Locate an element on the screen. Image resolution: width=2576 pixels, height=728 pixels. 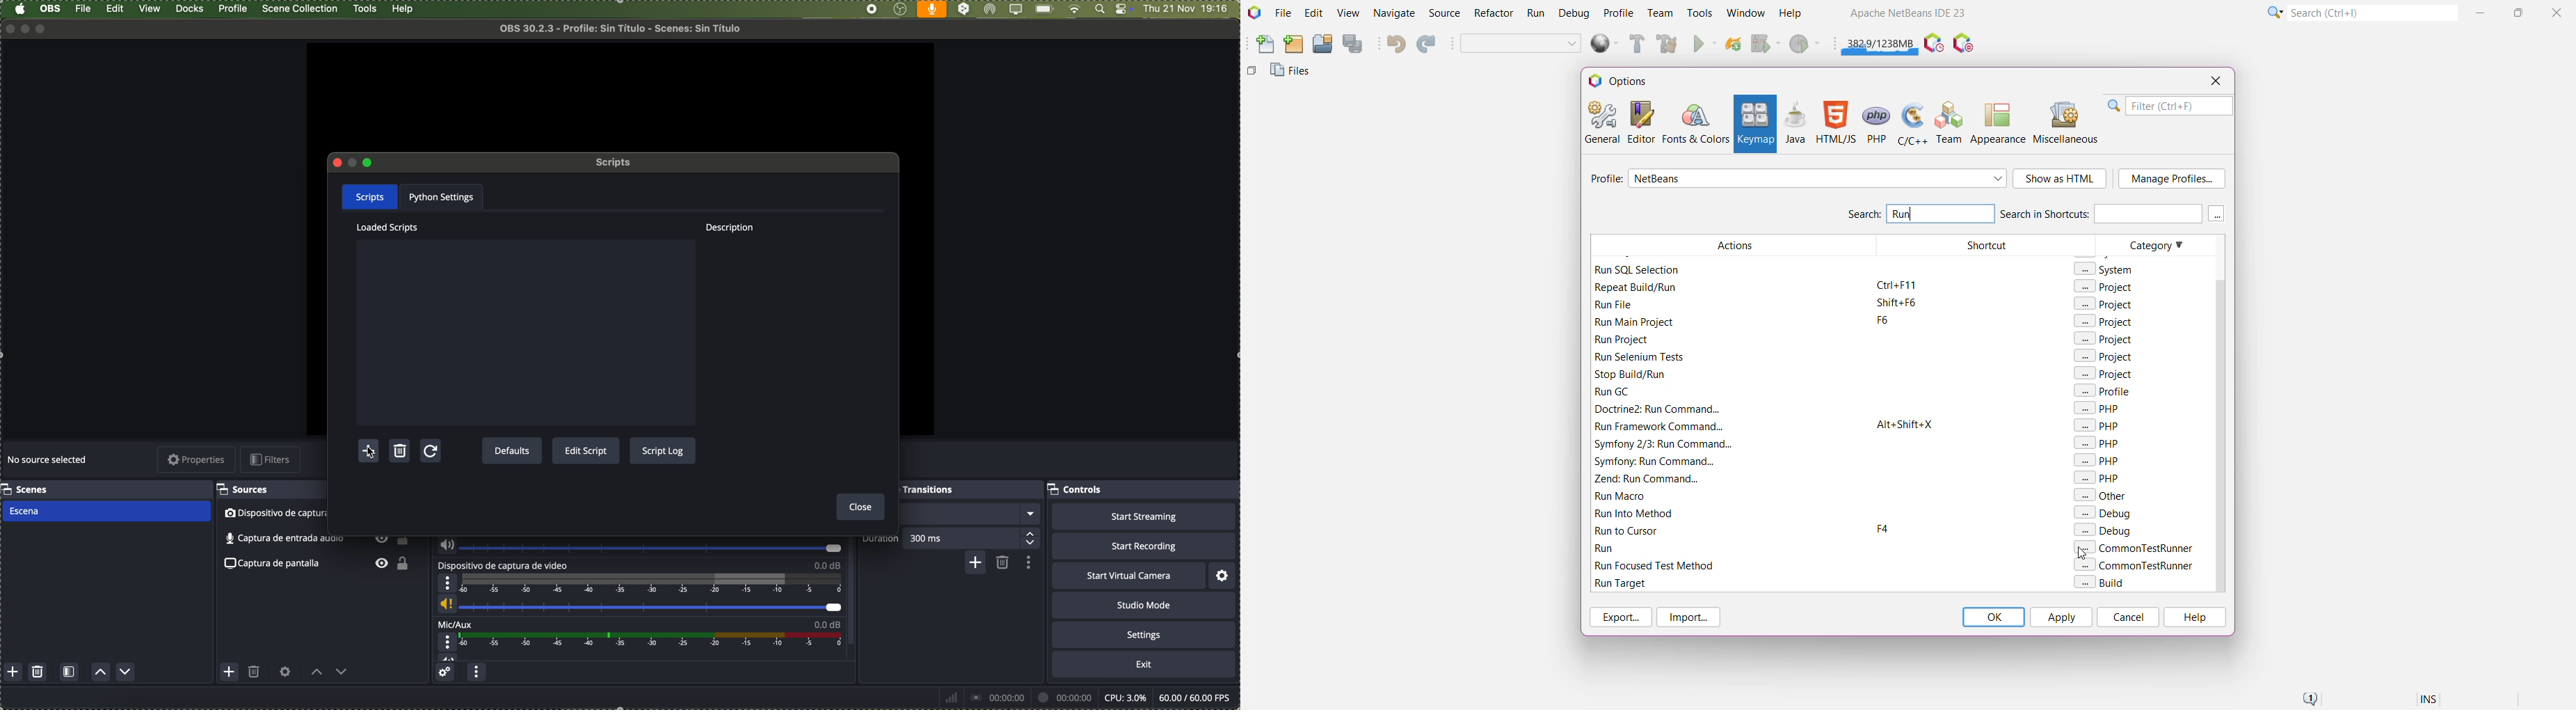
Import is located at coordinates (1691, 617).